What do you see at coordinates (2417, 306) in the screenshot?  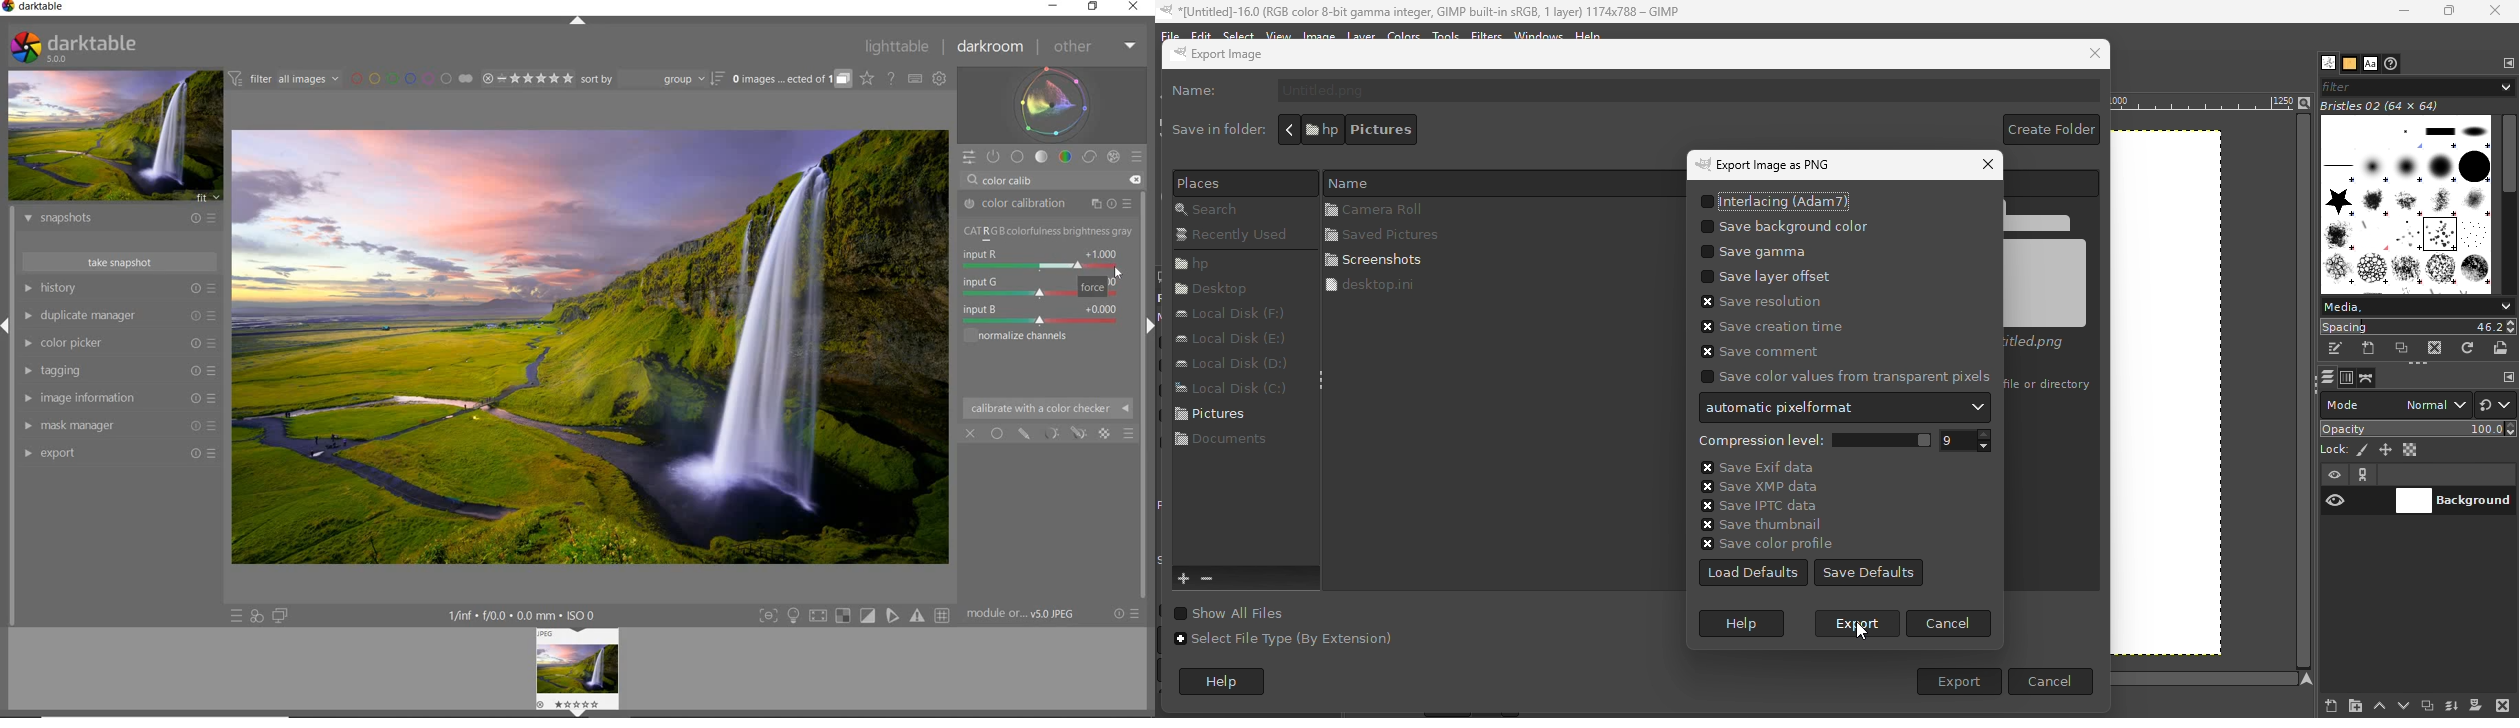 I see `Media,` at bounding box center [2417, 306].